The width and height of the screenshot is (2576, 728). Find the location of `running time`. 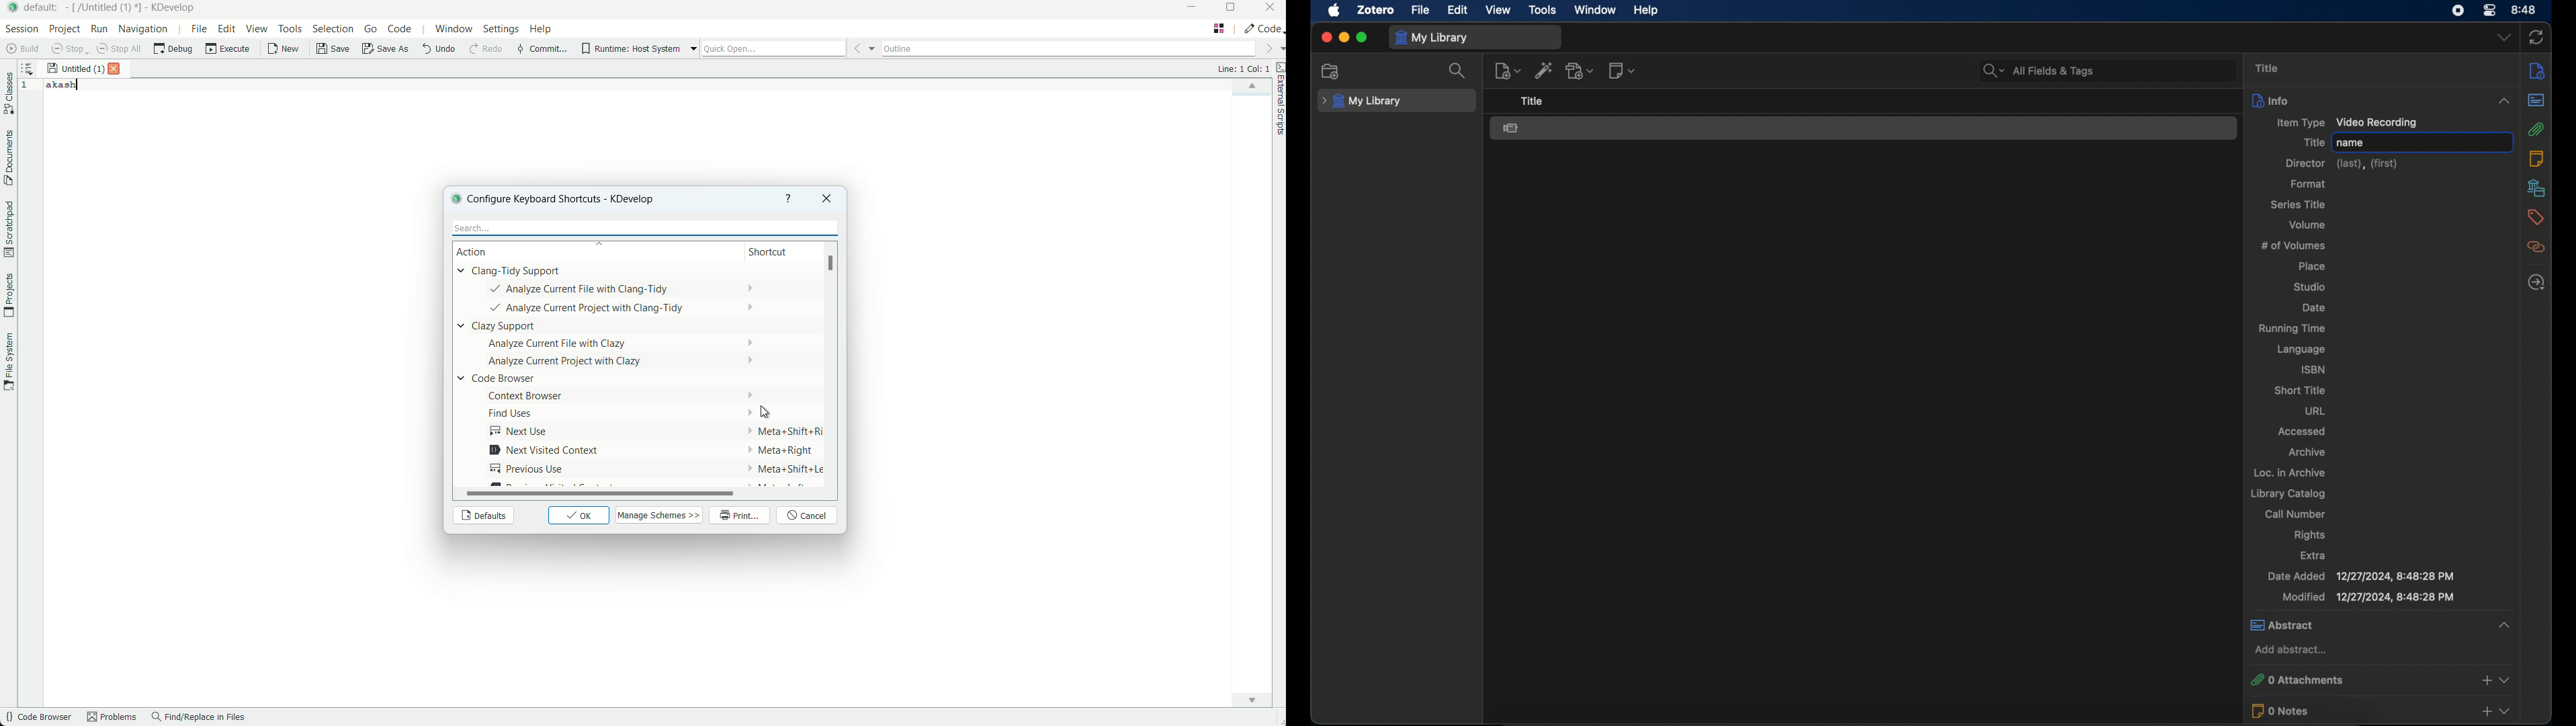

running time is located at coordinates (2291, 329).